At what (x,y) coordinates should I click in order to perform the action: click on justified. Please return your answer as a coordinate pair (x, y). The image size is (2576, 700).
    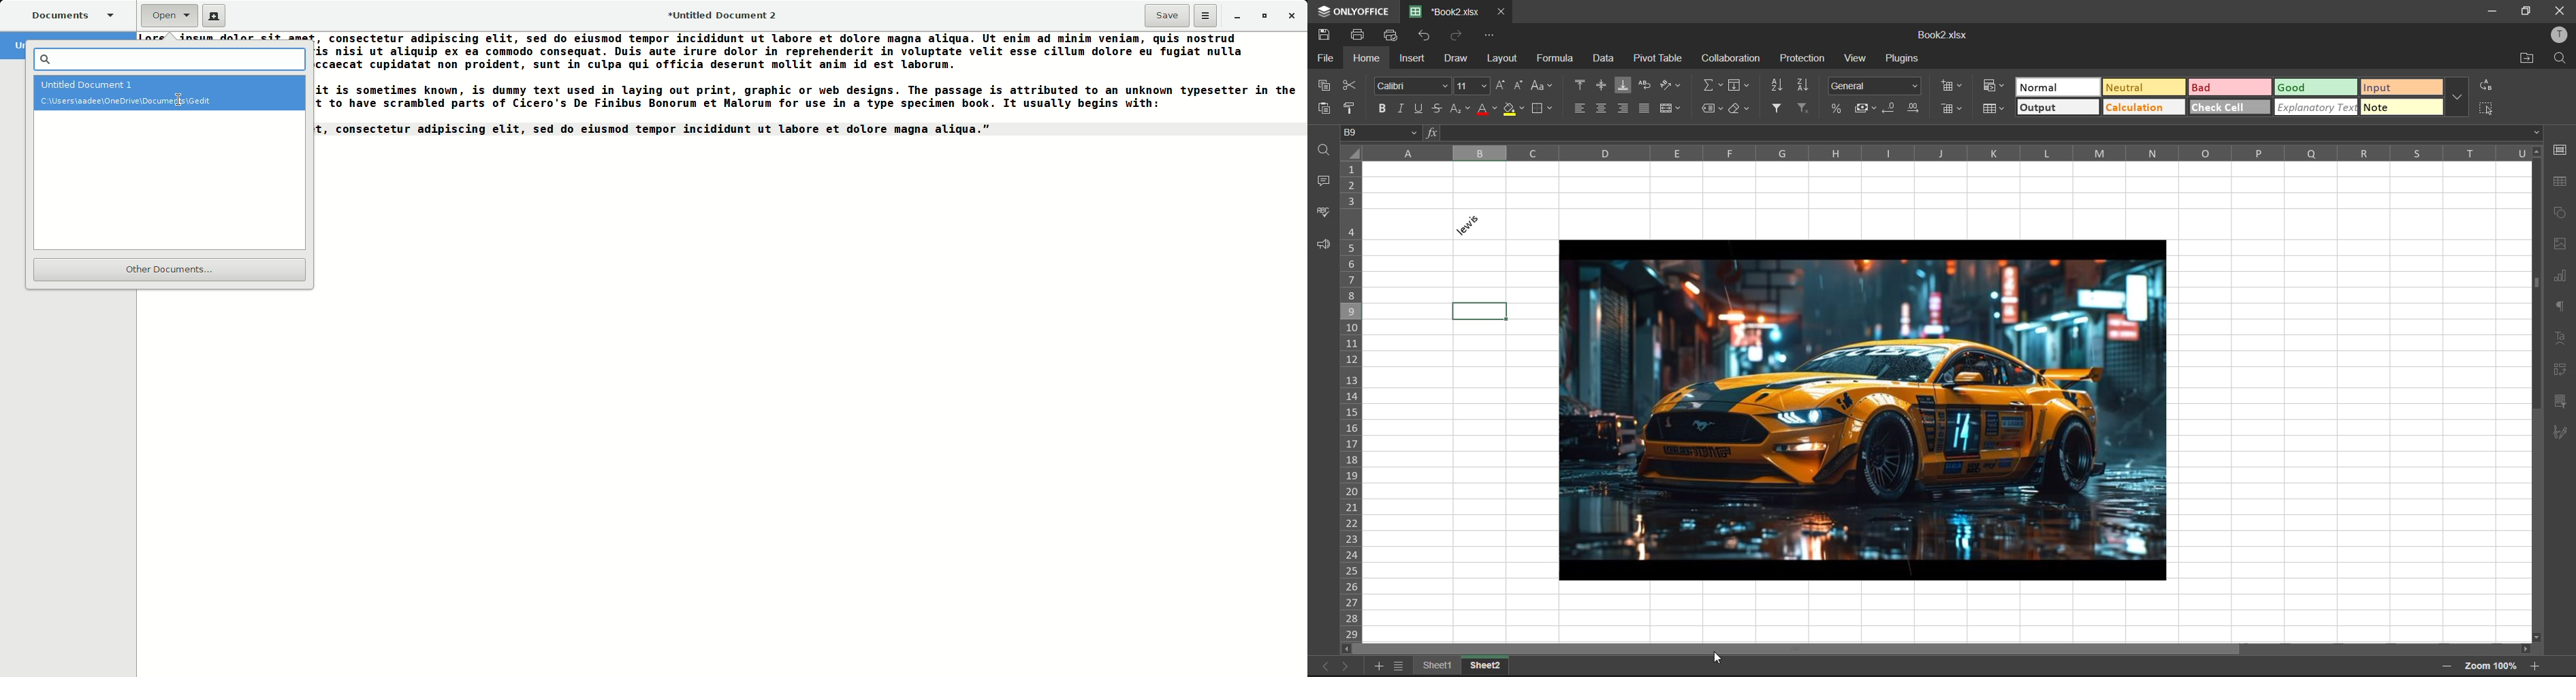
    Looking at the image, I should click on (1643, 109).